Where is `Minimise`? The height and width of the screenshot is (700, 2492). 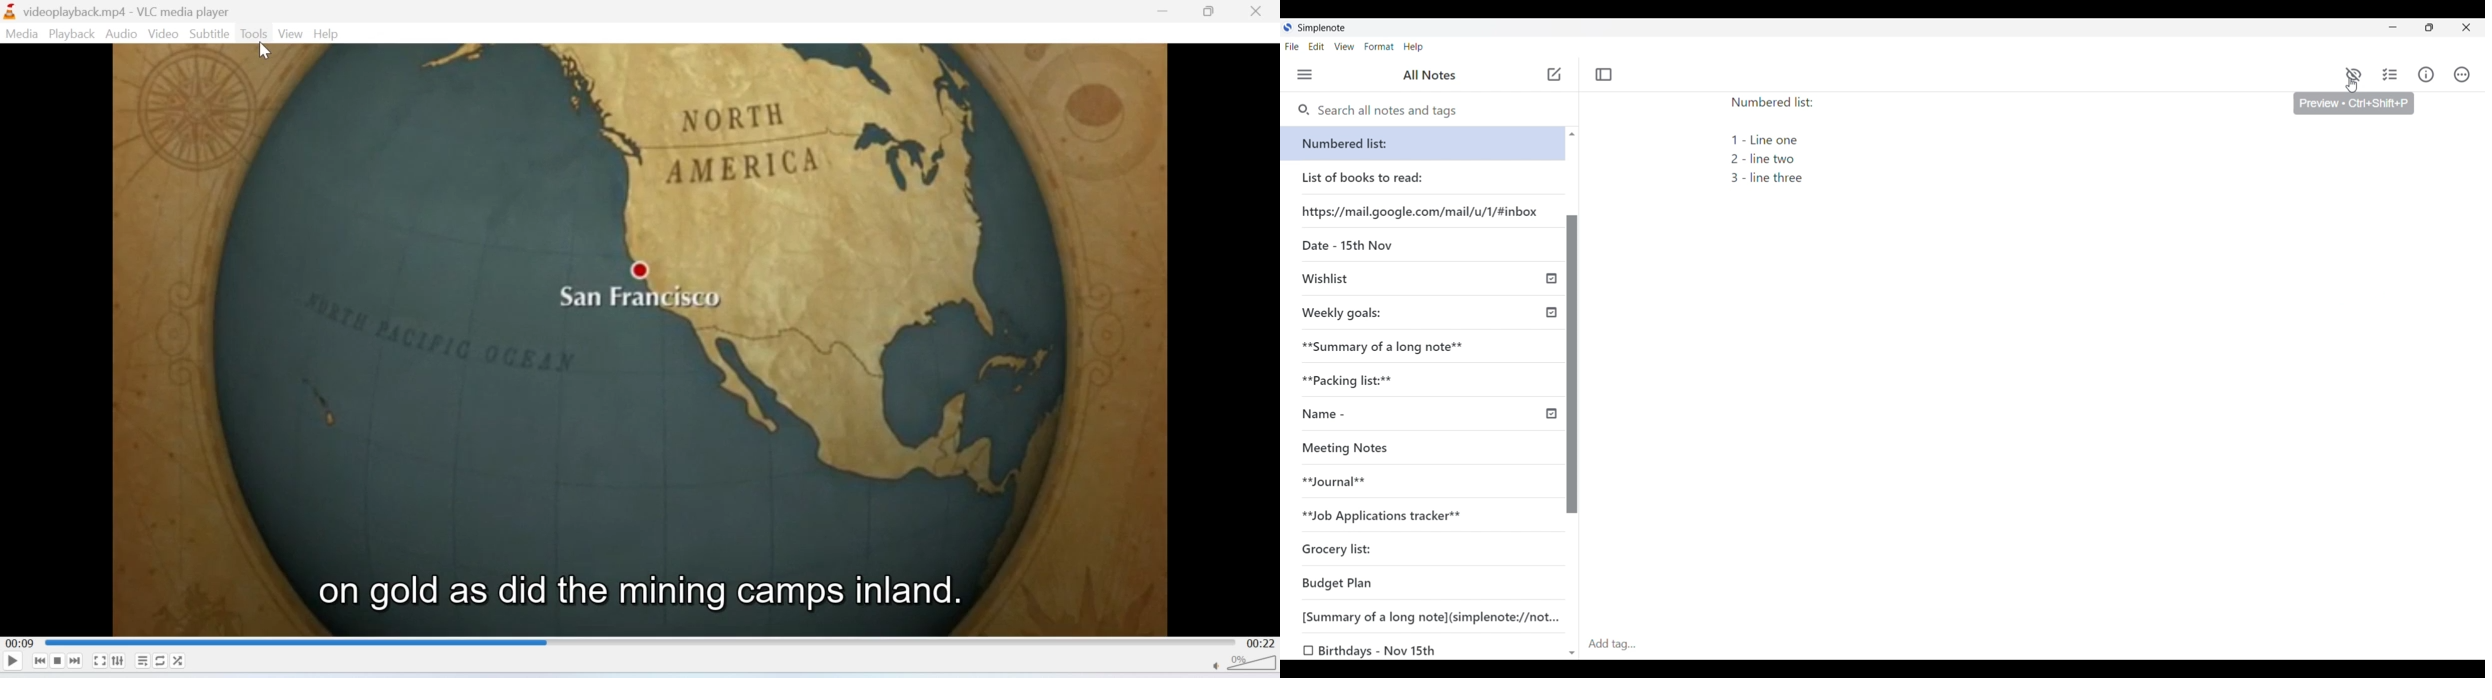 Minimise is located at coordinates (1208, 11).